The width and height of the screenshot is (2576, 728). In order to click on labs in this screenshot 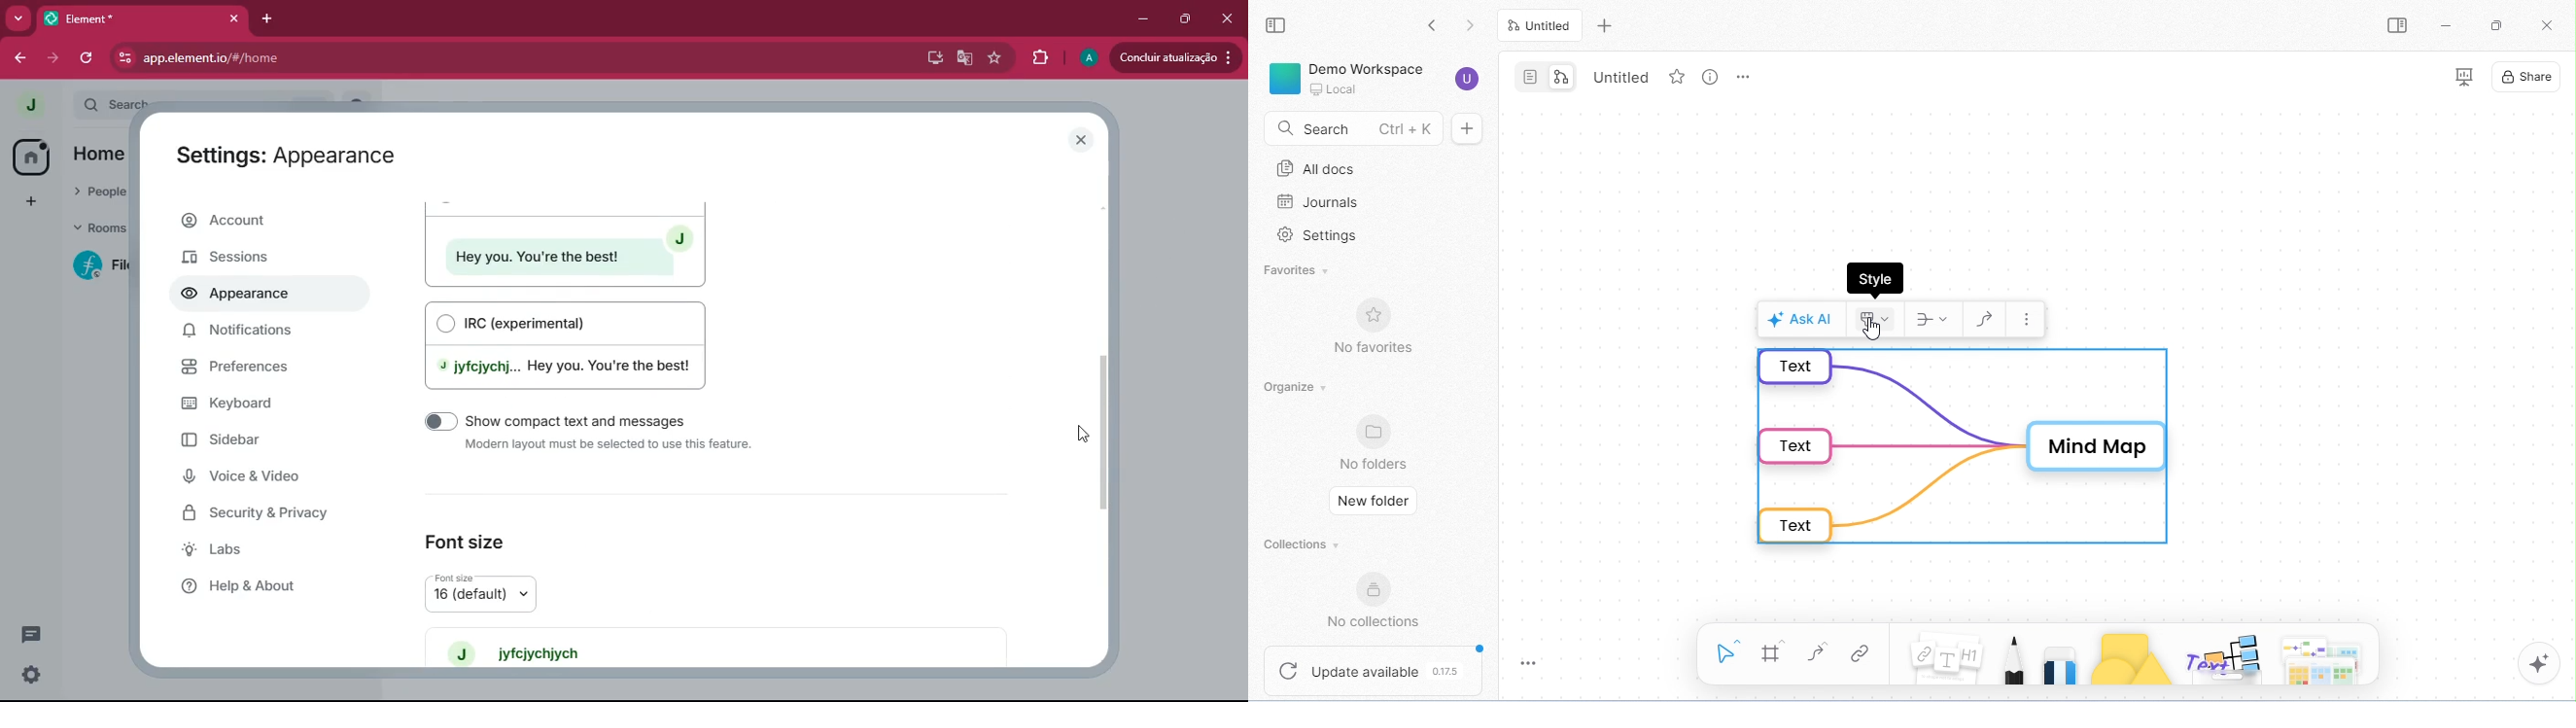, I will do `click(261, 551)`.